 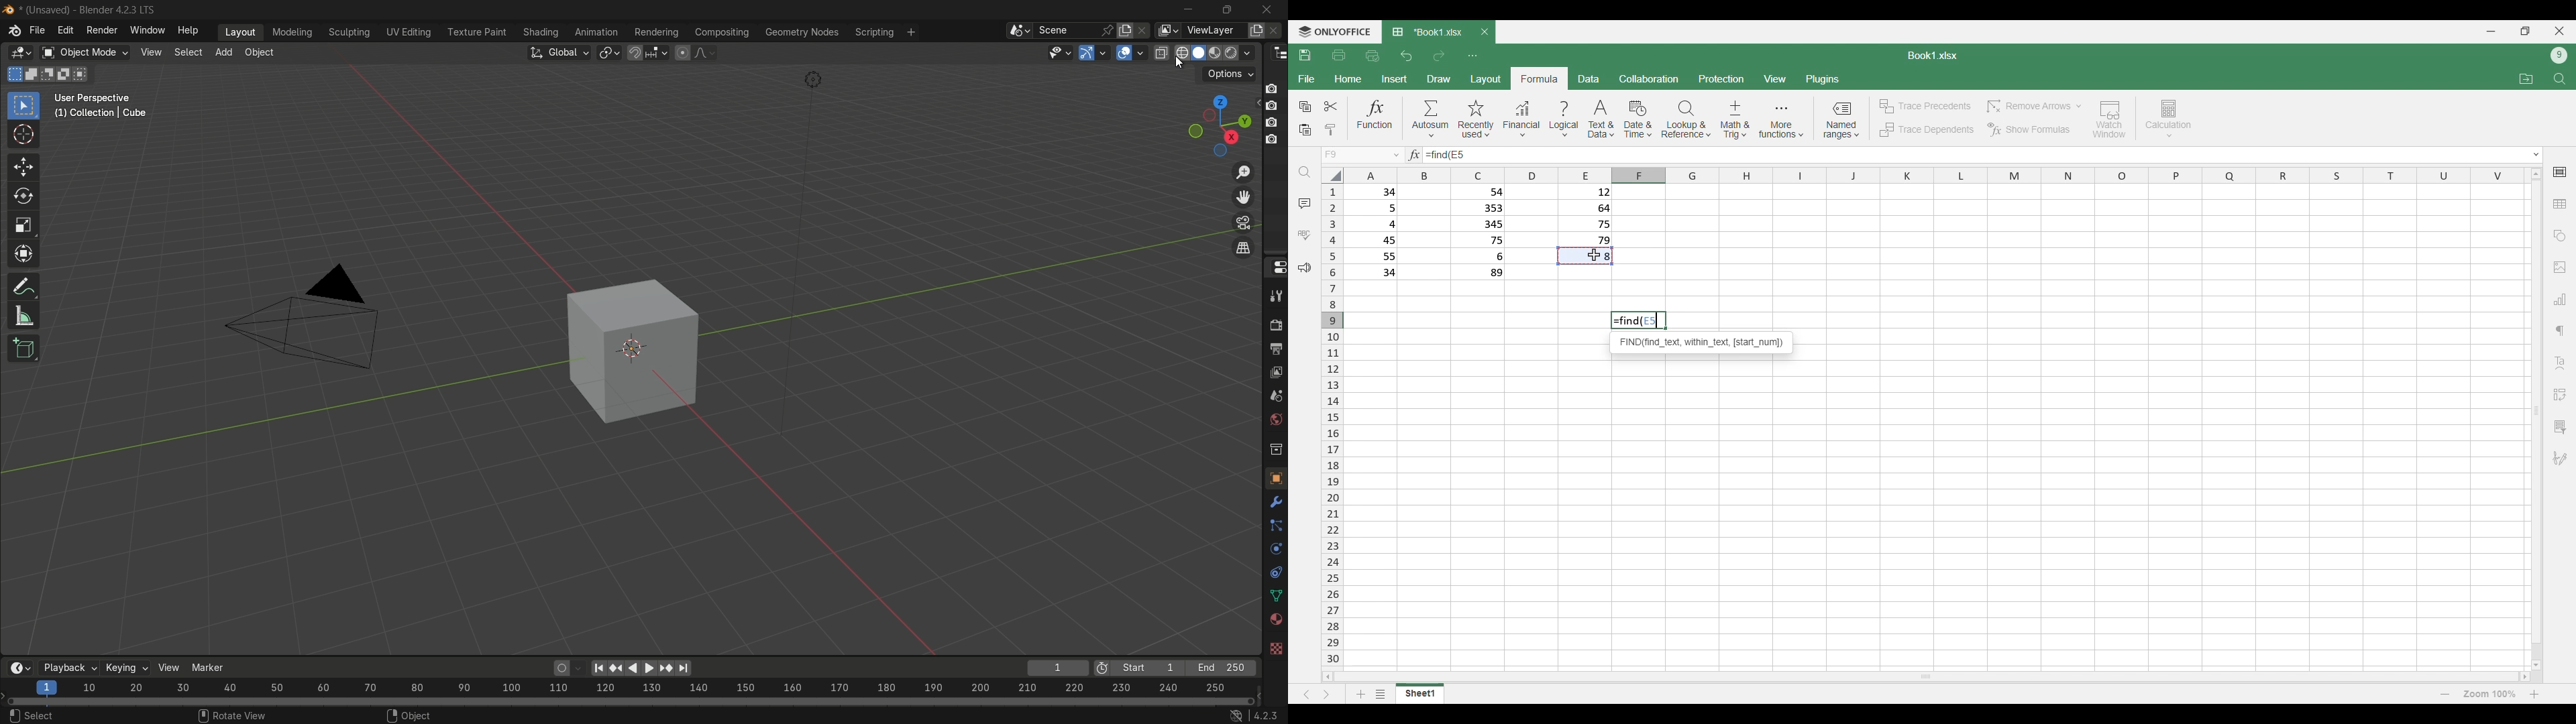 What do you see at coordinates (1486, 78) in the screenshot?
I see `Layout menu` at bounding box center [1486, 78].